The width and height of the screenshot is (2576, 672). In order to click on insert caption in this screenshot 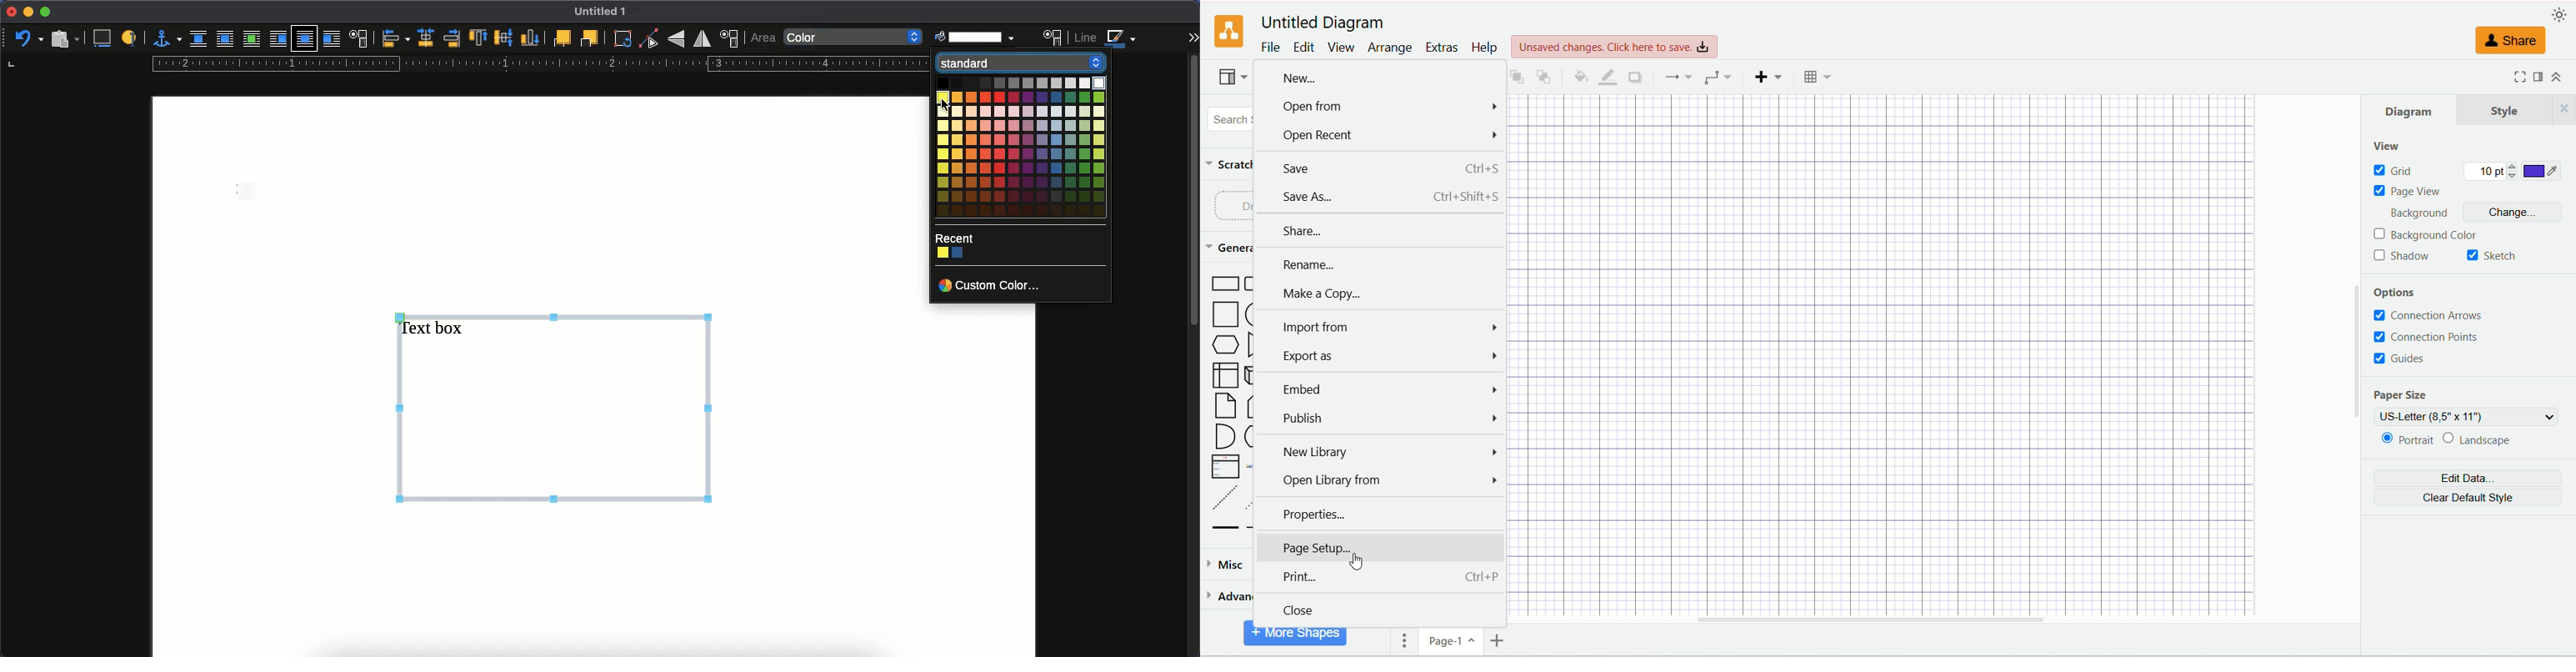, I will do `click(105, 38)`.